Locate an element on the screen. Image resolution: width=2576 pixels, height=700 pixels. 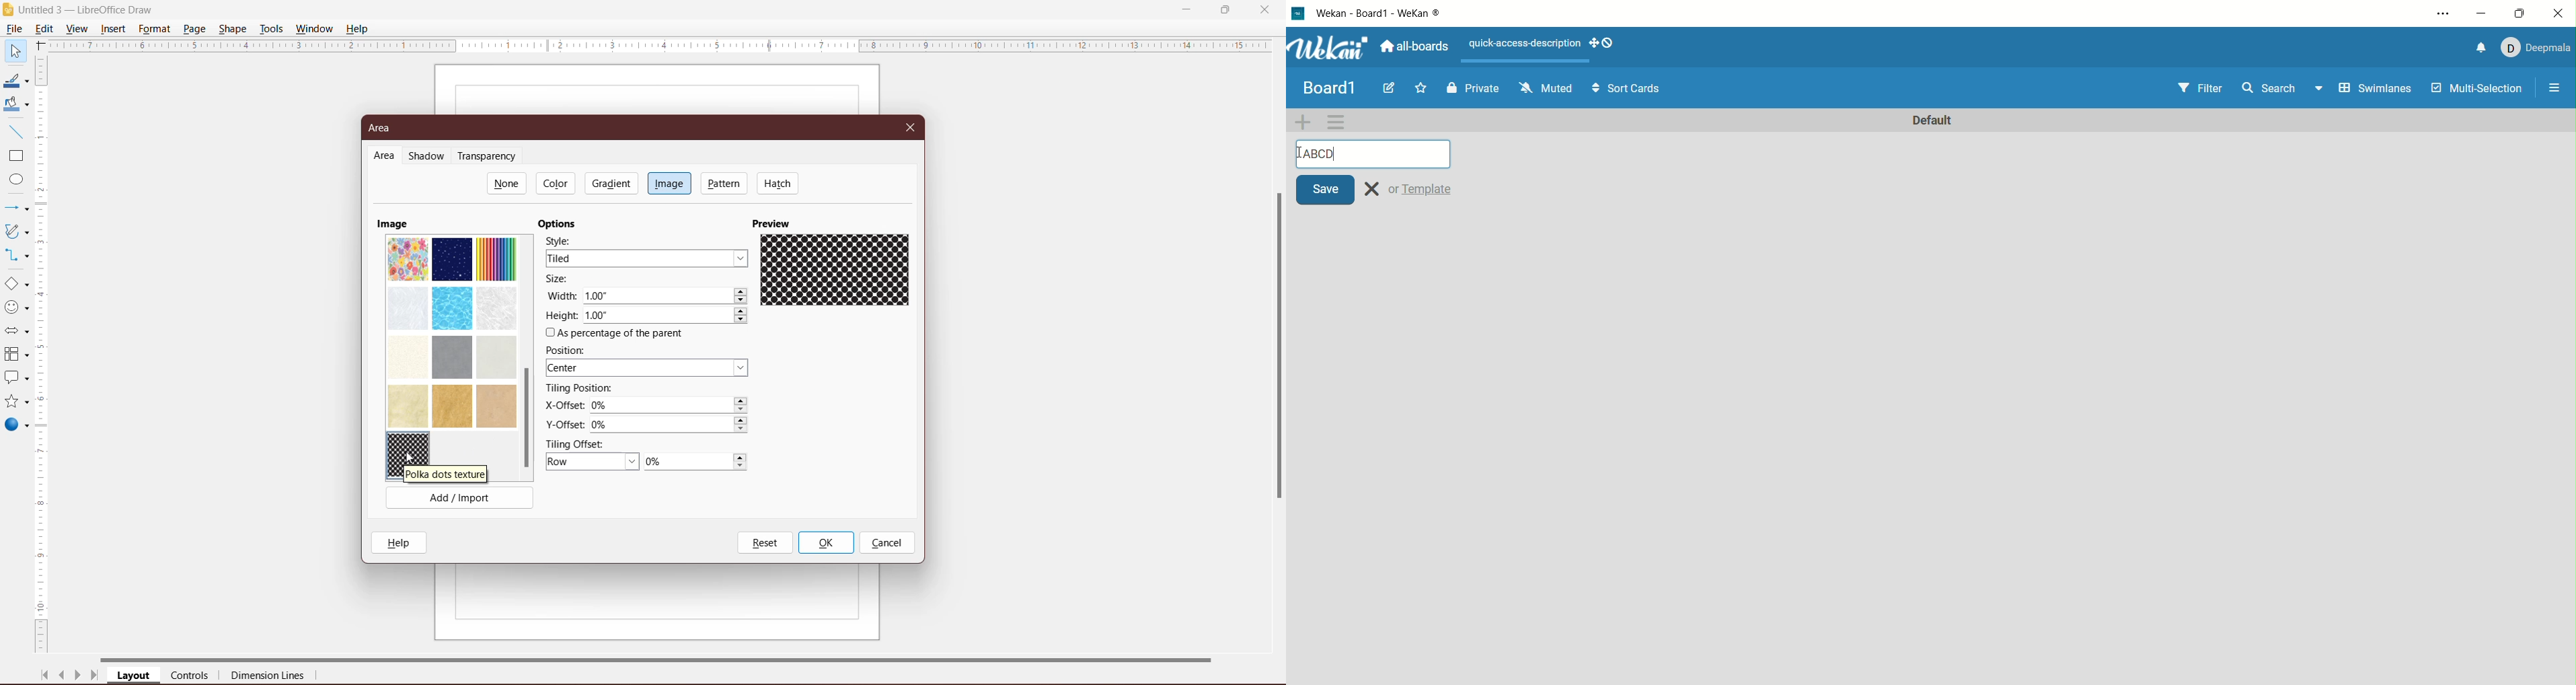
open/close sidebar is located at coordinates (2559, 85).